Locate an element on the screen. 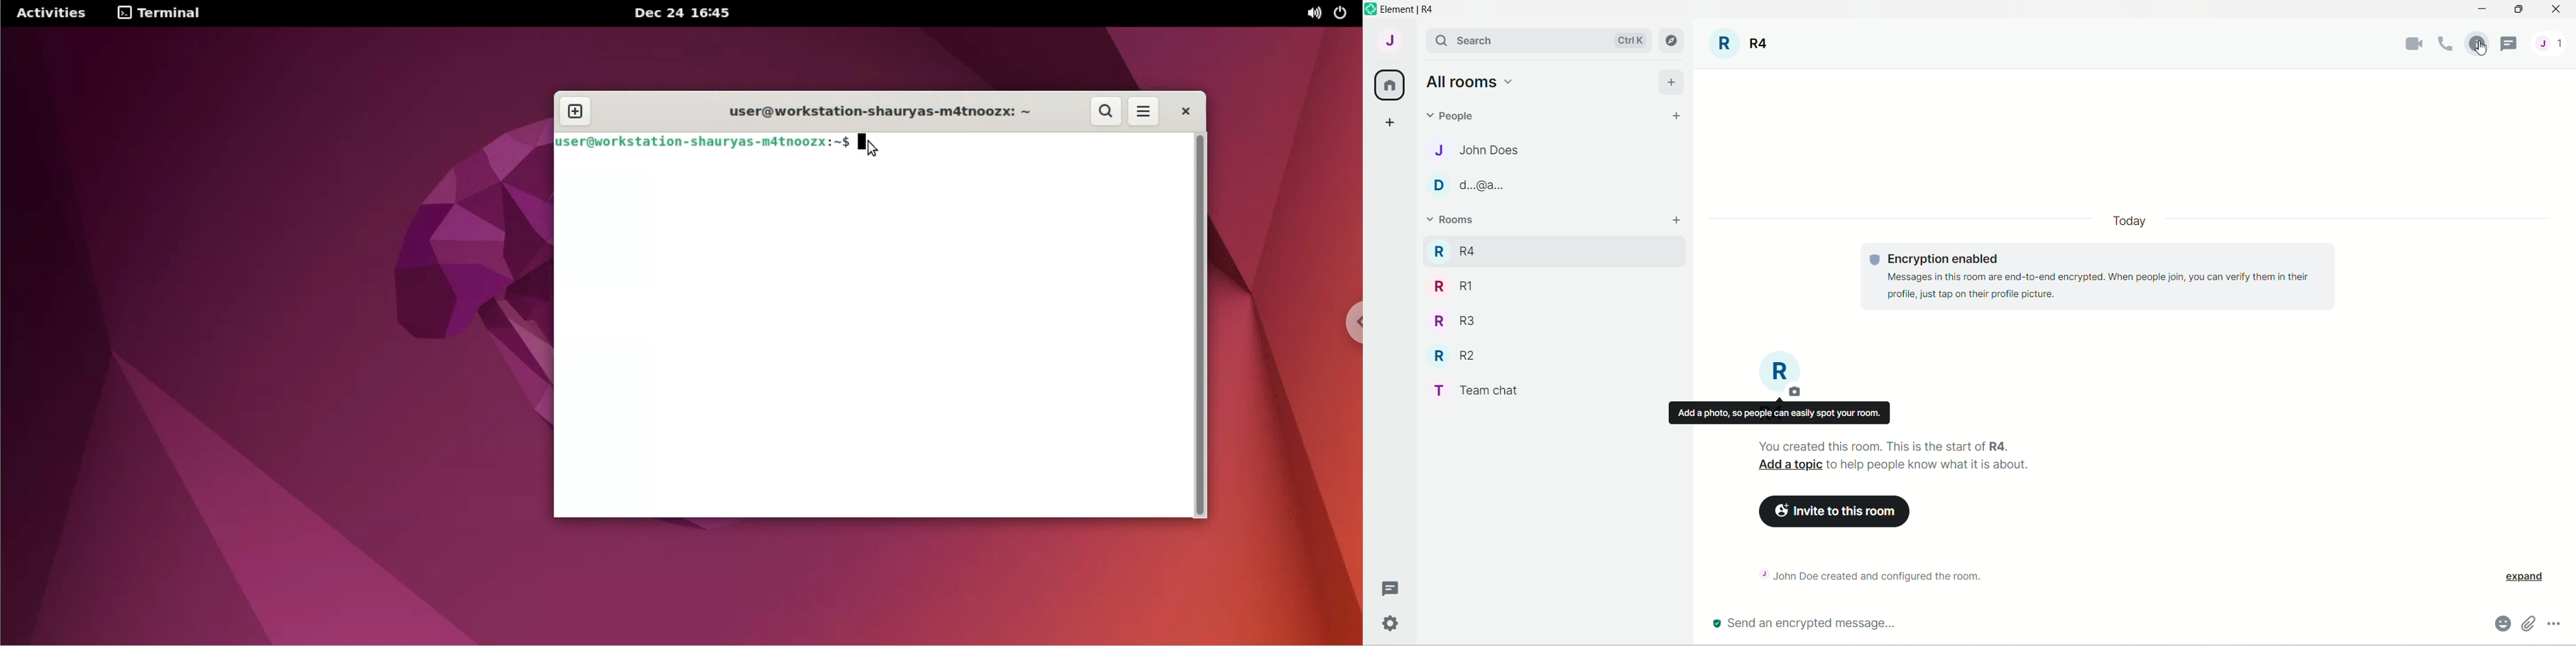  cursor is located at coordinates (2478, 51).